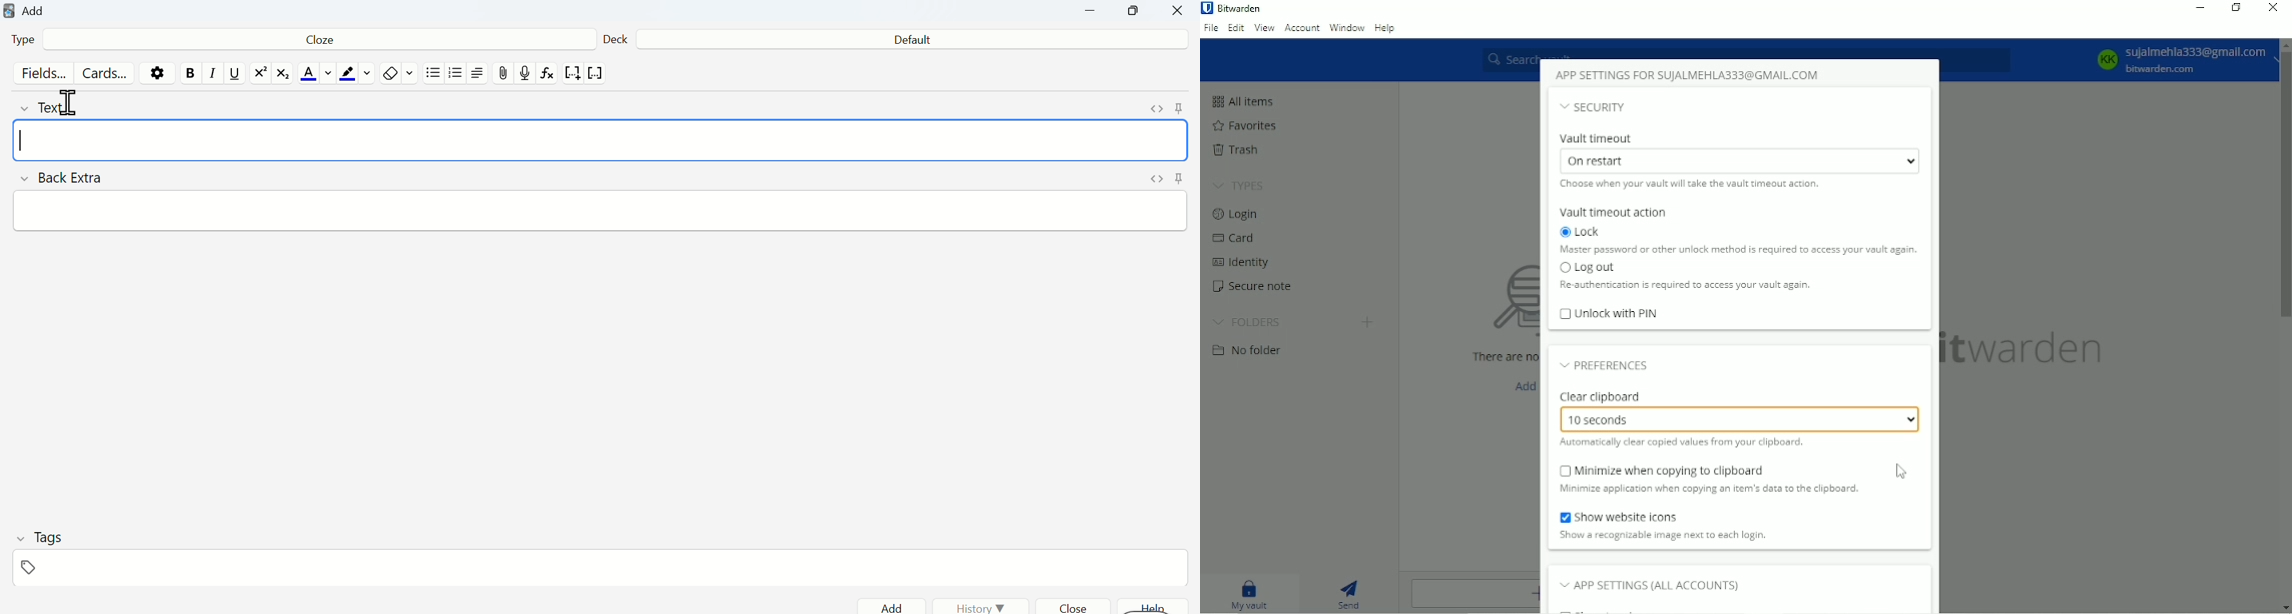  I want to click on formula, so click(549, 76).